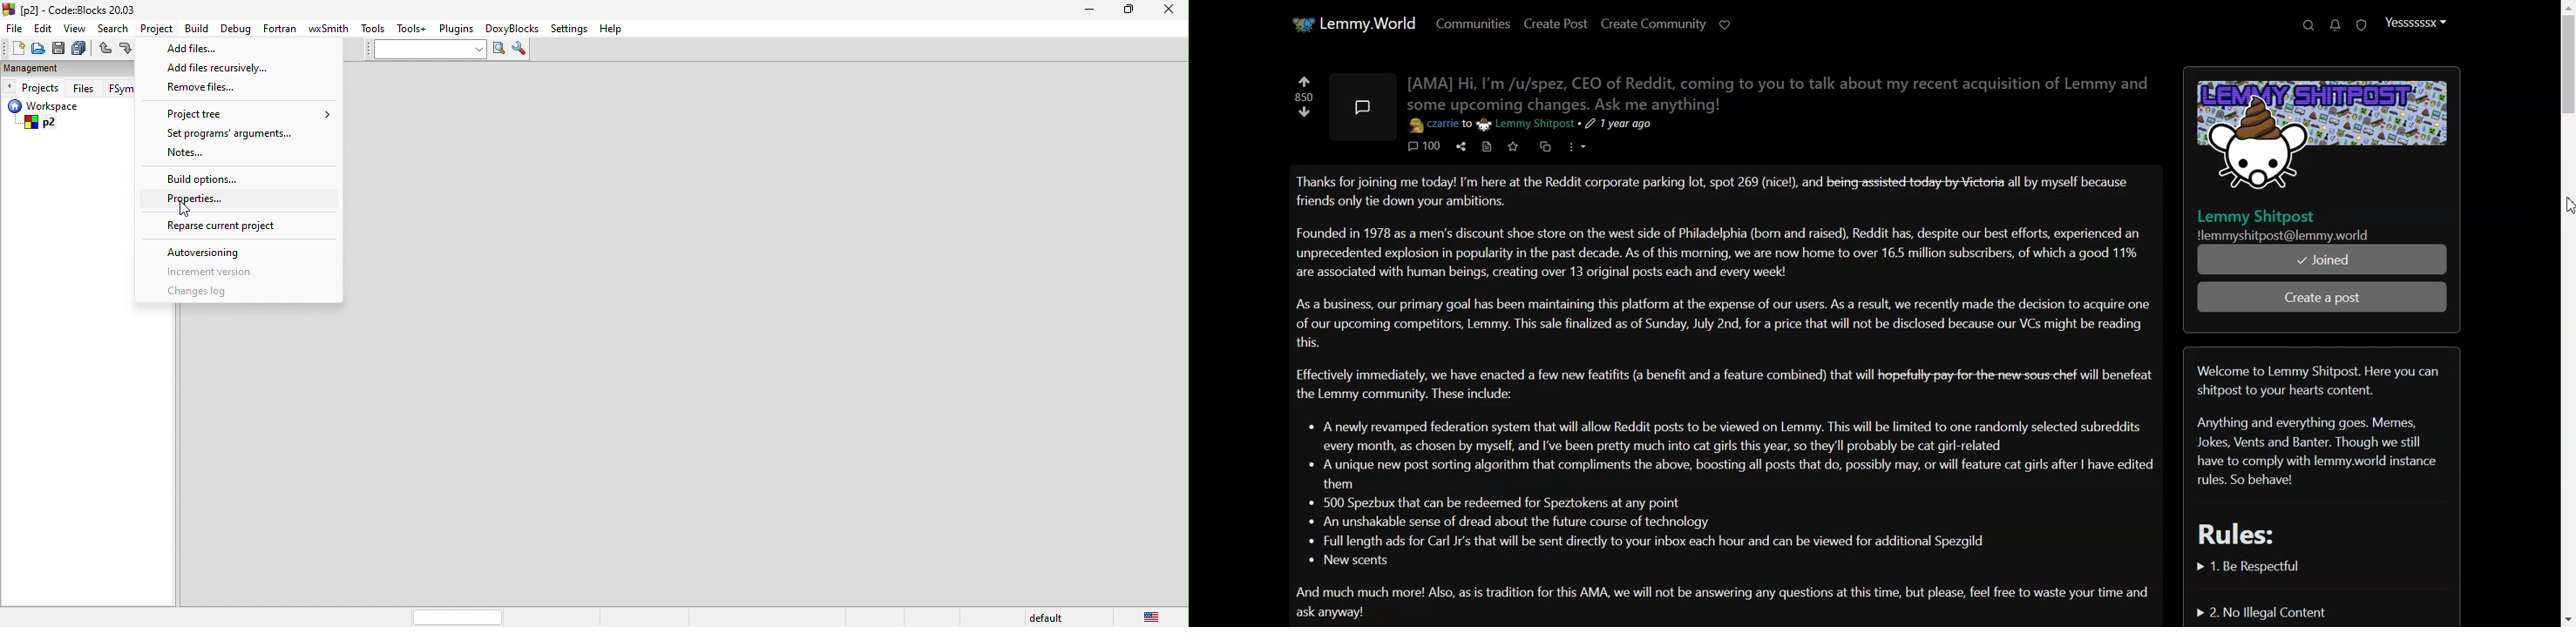 This screenshot has height=644, width=2576. Describe the element at coordinates (226, 134) in the screenshot. I see `set programs' arguments` at that location.